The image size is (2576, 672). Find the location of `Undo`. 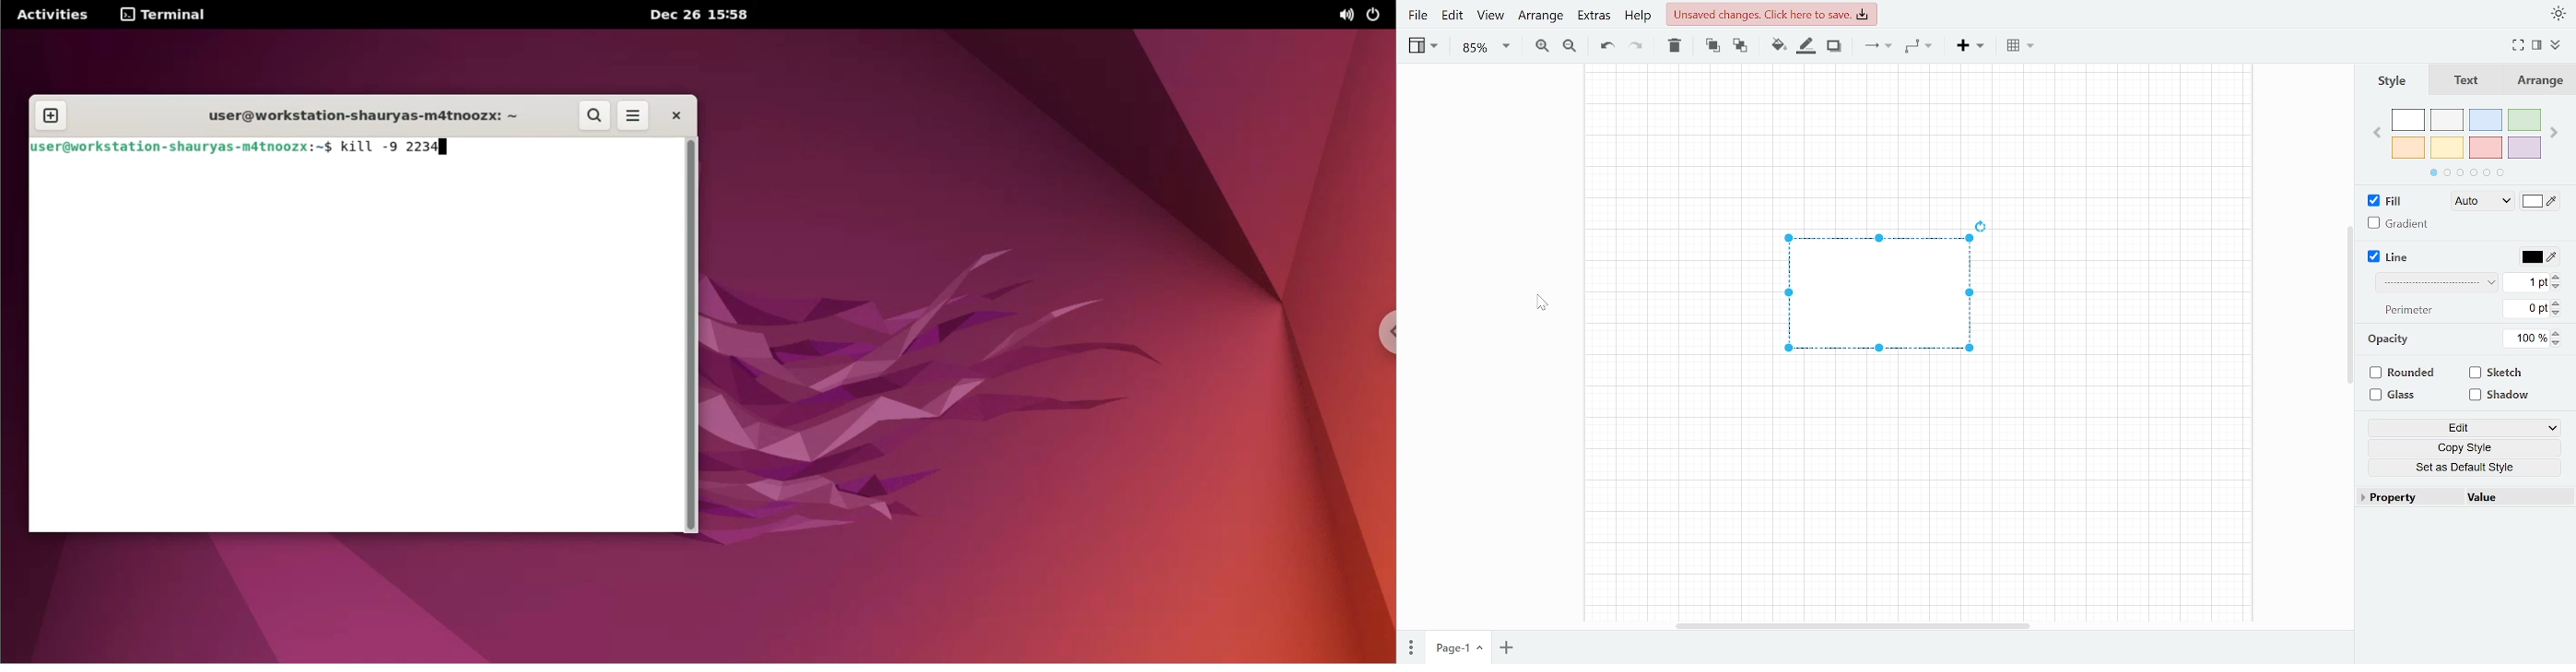

Undo is located at coordinates (1605, 46).